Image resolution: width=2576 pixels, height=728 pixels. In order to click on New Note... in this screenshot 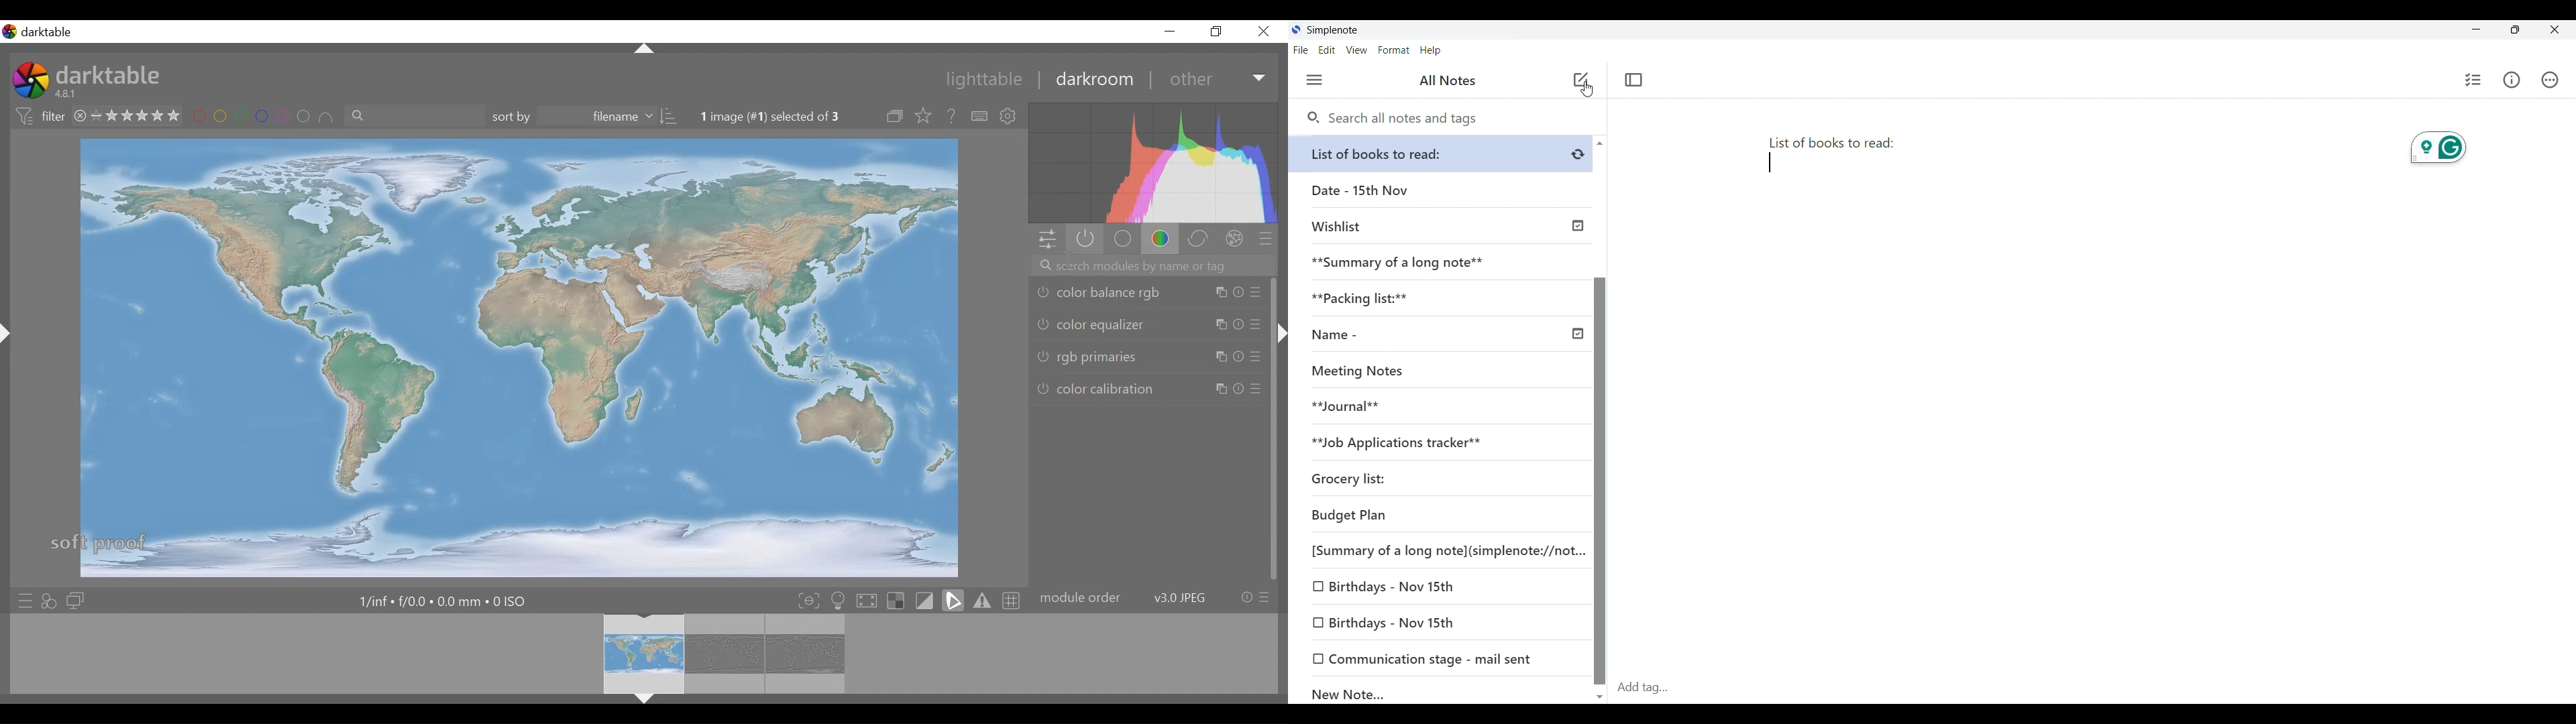, I will do `click(1442, 691)`.